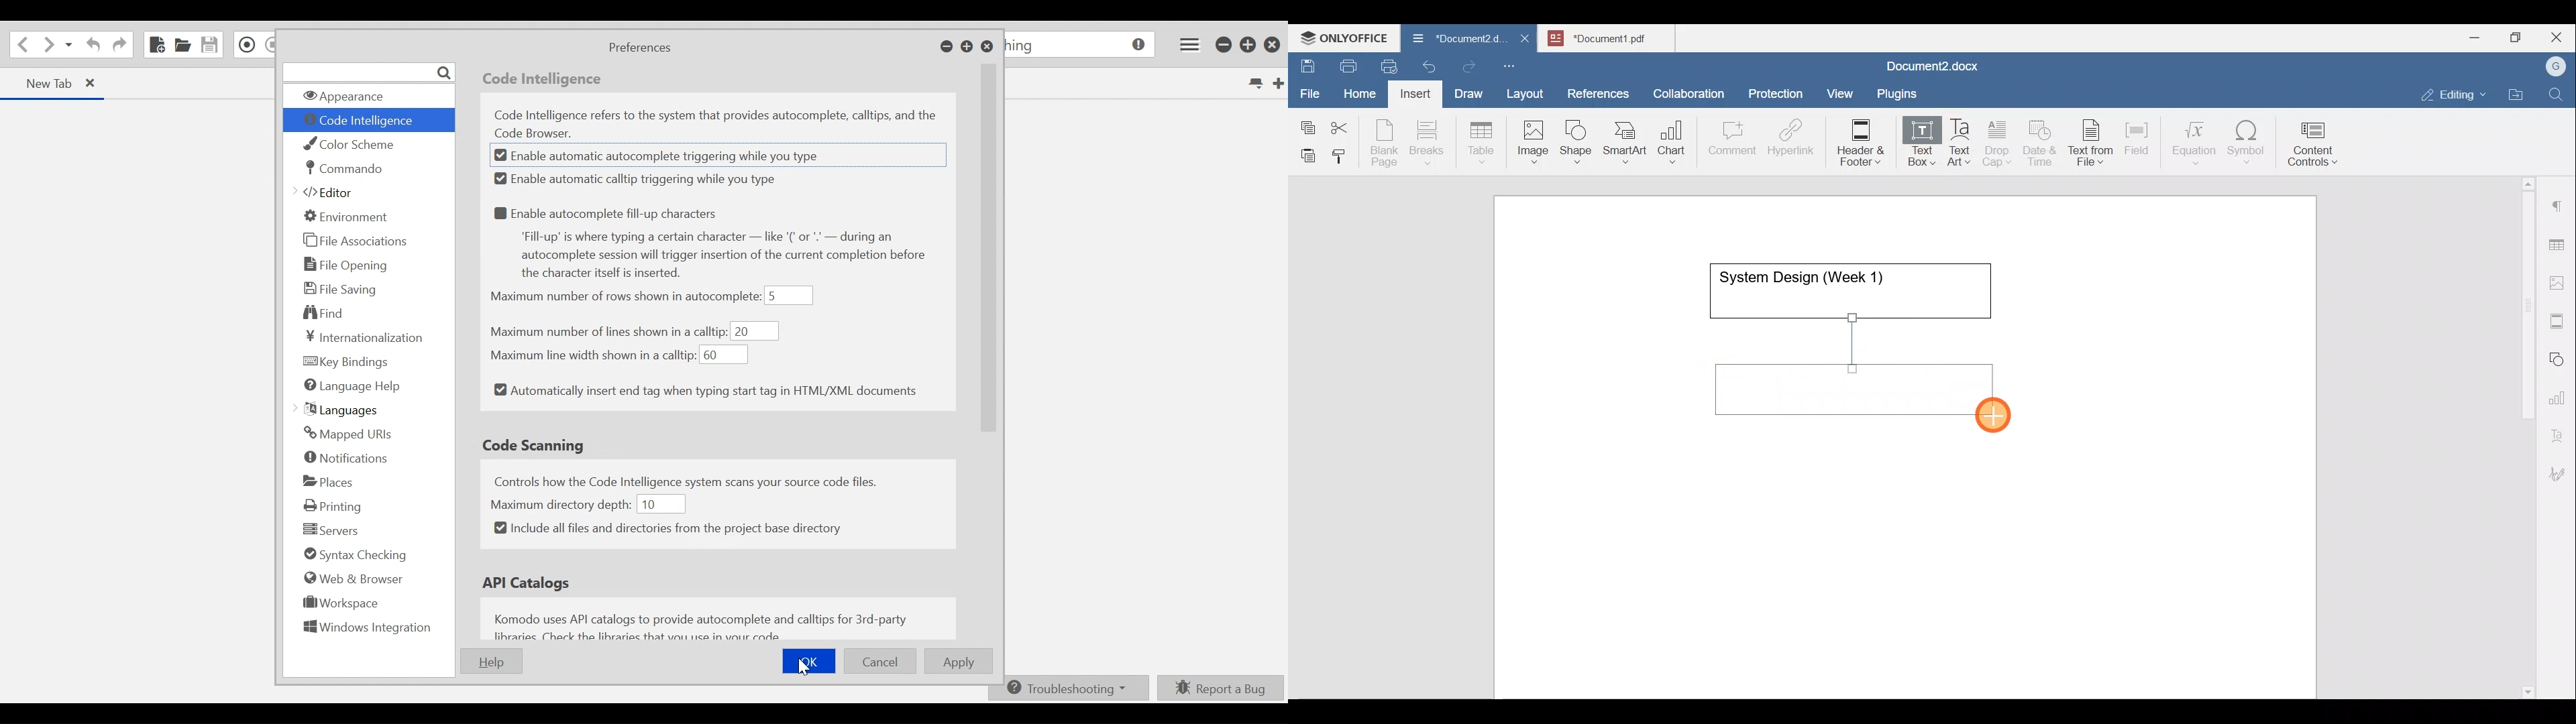 Image resolution: width=2576 pixels, height=728 pixels. What do you see at coordinates (545, 80) in the screenshot?
I see `Code Intelligence` at bounding box center [545, 80].